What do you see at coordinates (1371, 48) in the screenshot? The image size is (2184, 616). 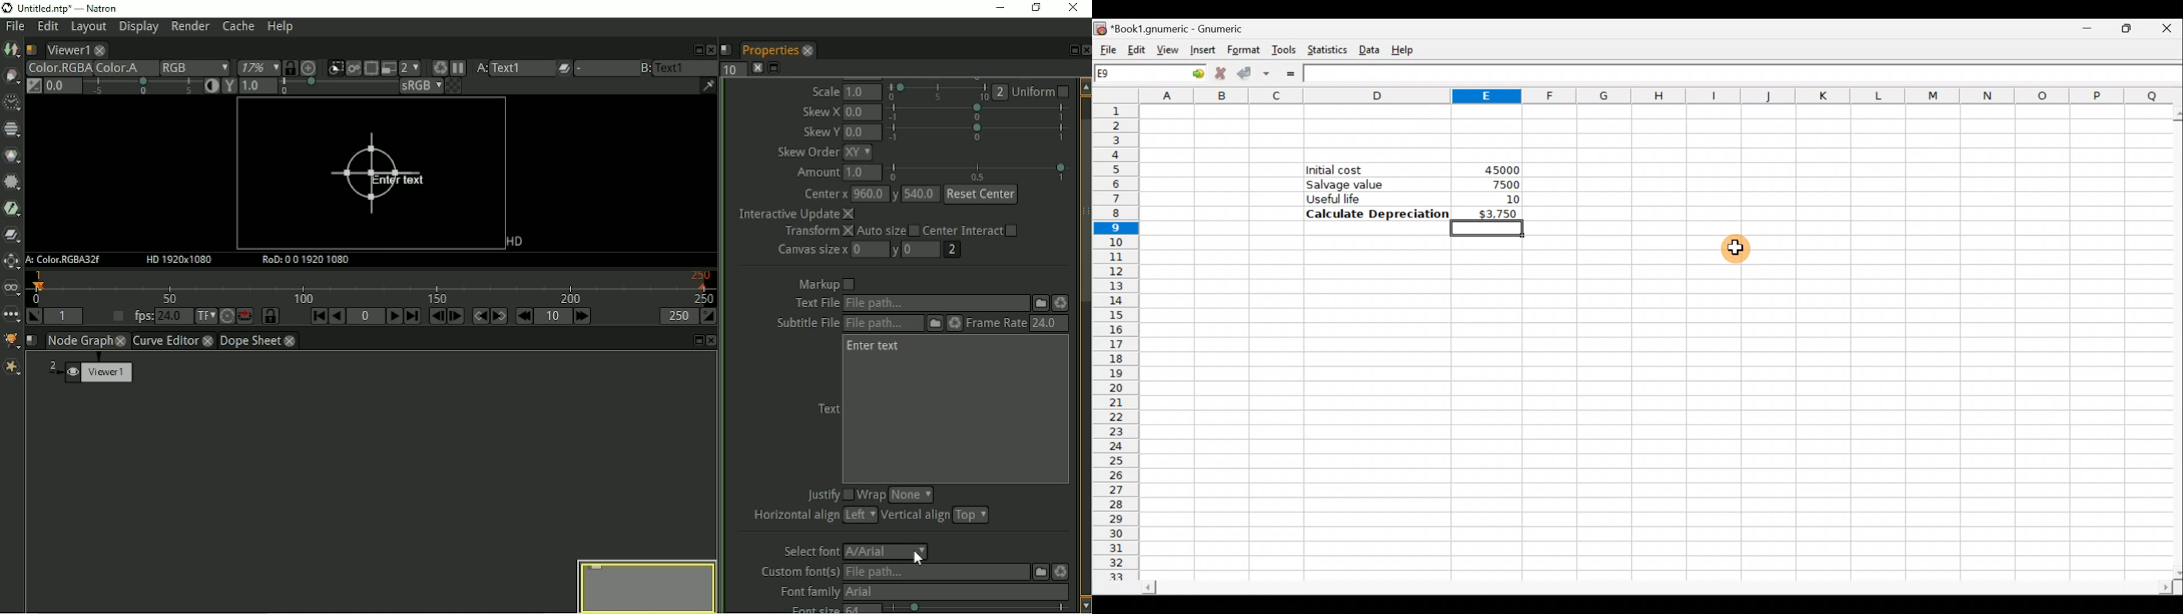 I see `Data` at bounding box center [1371, 48].